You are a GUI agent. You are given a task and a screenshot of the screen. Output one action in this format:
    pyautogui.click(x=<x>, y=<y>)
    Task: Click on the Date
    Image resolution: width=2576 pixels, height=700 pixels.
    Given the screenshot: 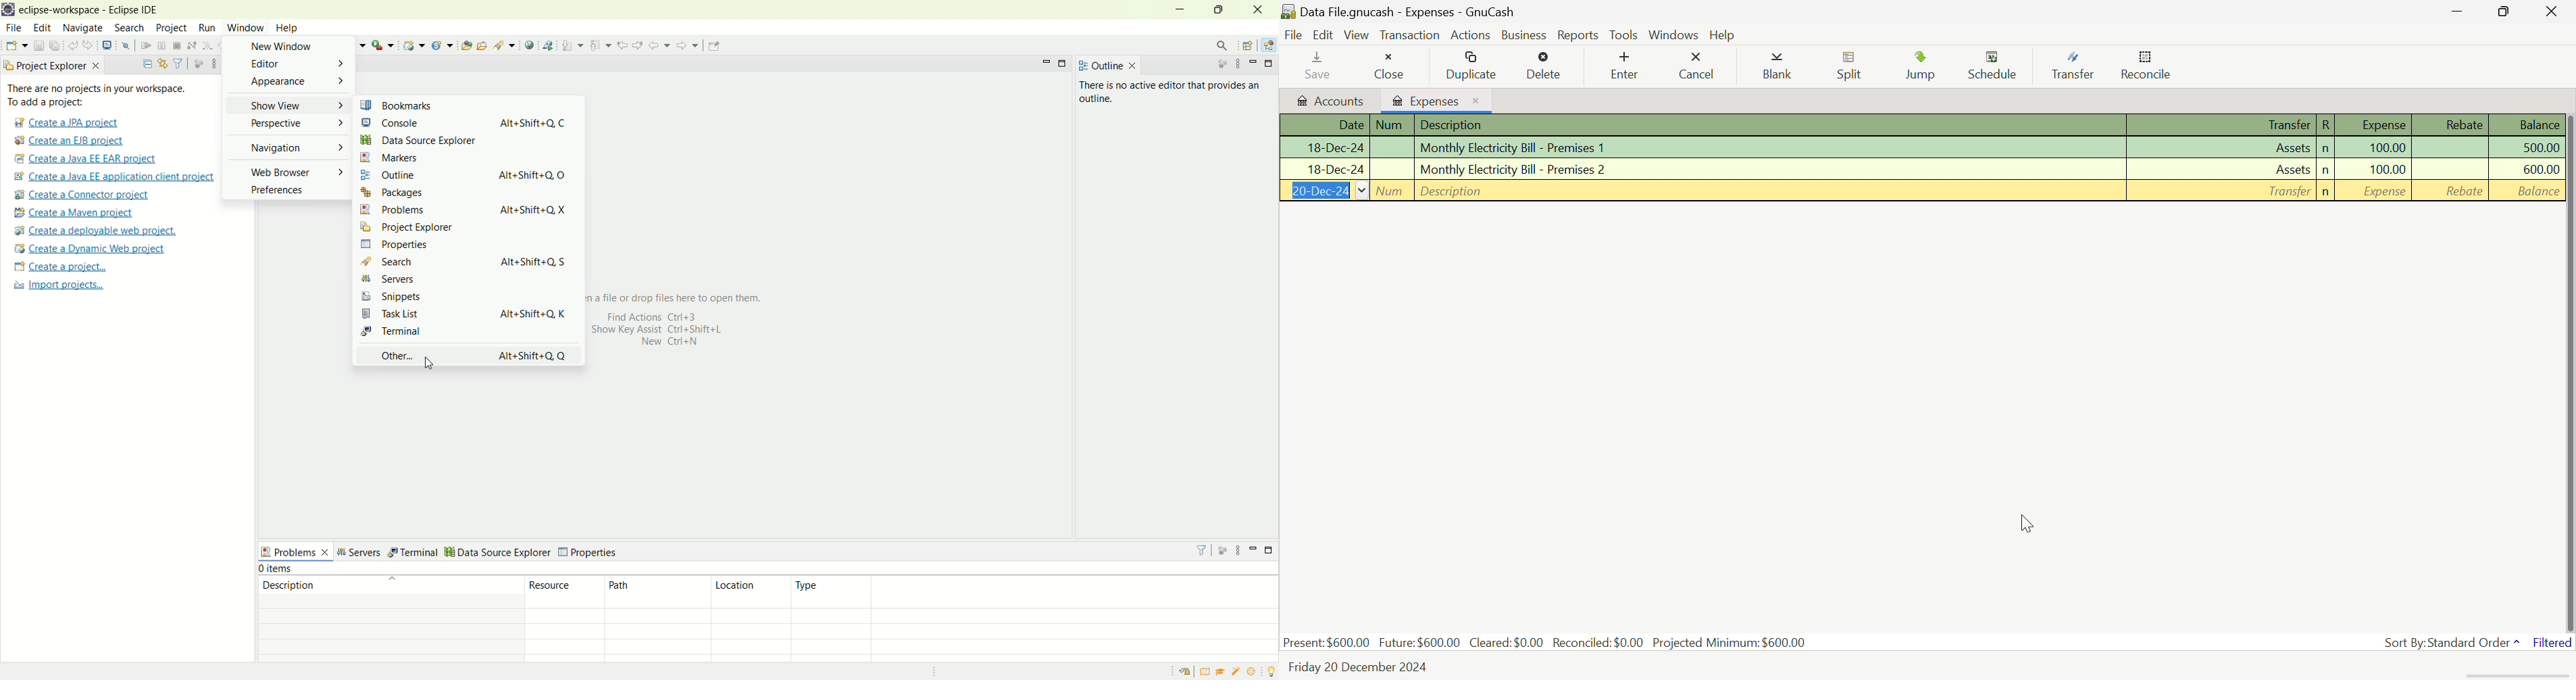 What is the action you would take?
    pyautogui.click(x=1323, y=191)
    